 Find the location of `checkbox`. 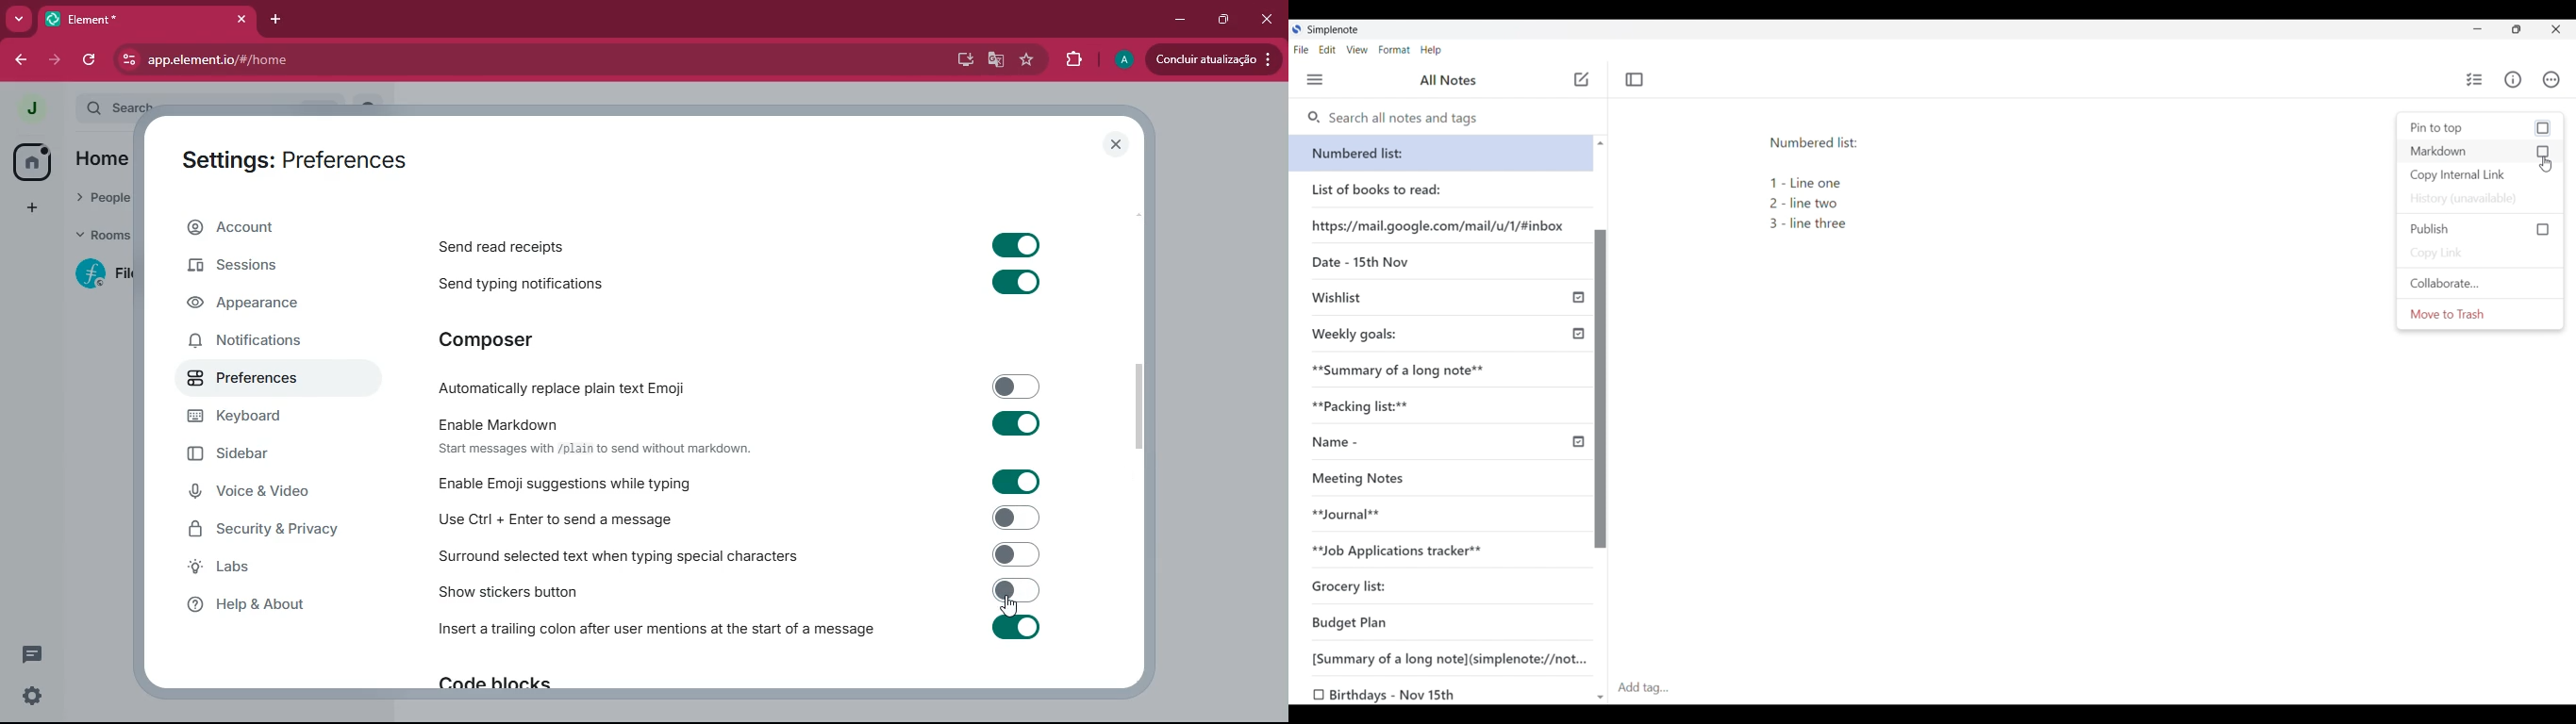

checkbox is located at coordinates (2543, 230).